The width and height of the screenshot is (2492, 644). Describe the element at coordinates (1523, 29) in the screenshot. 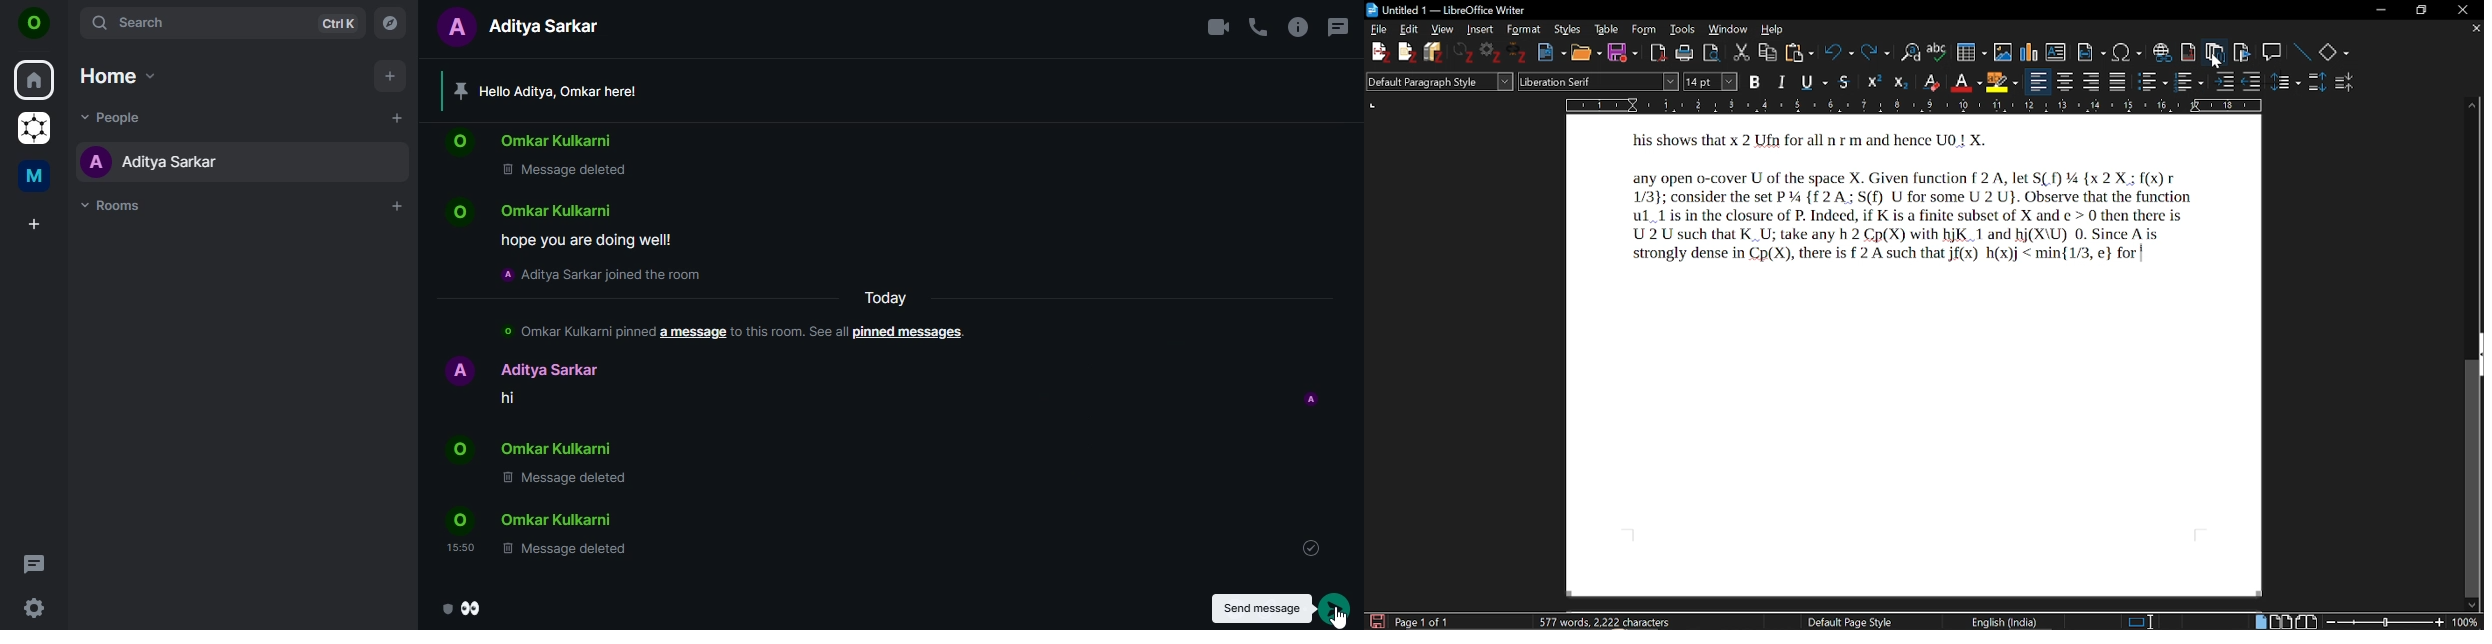

I see `Format` at that location.